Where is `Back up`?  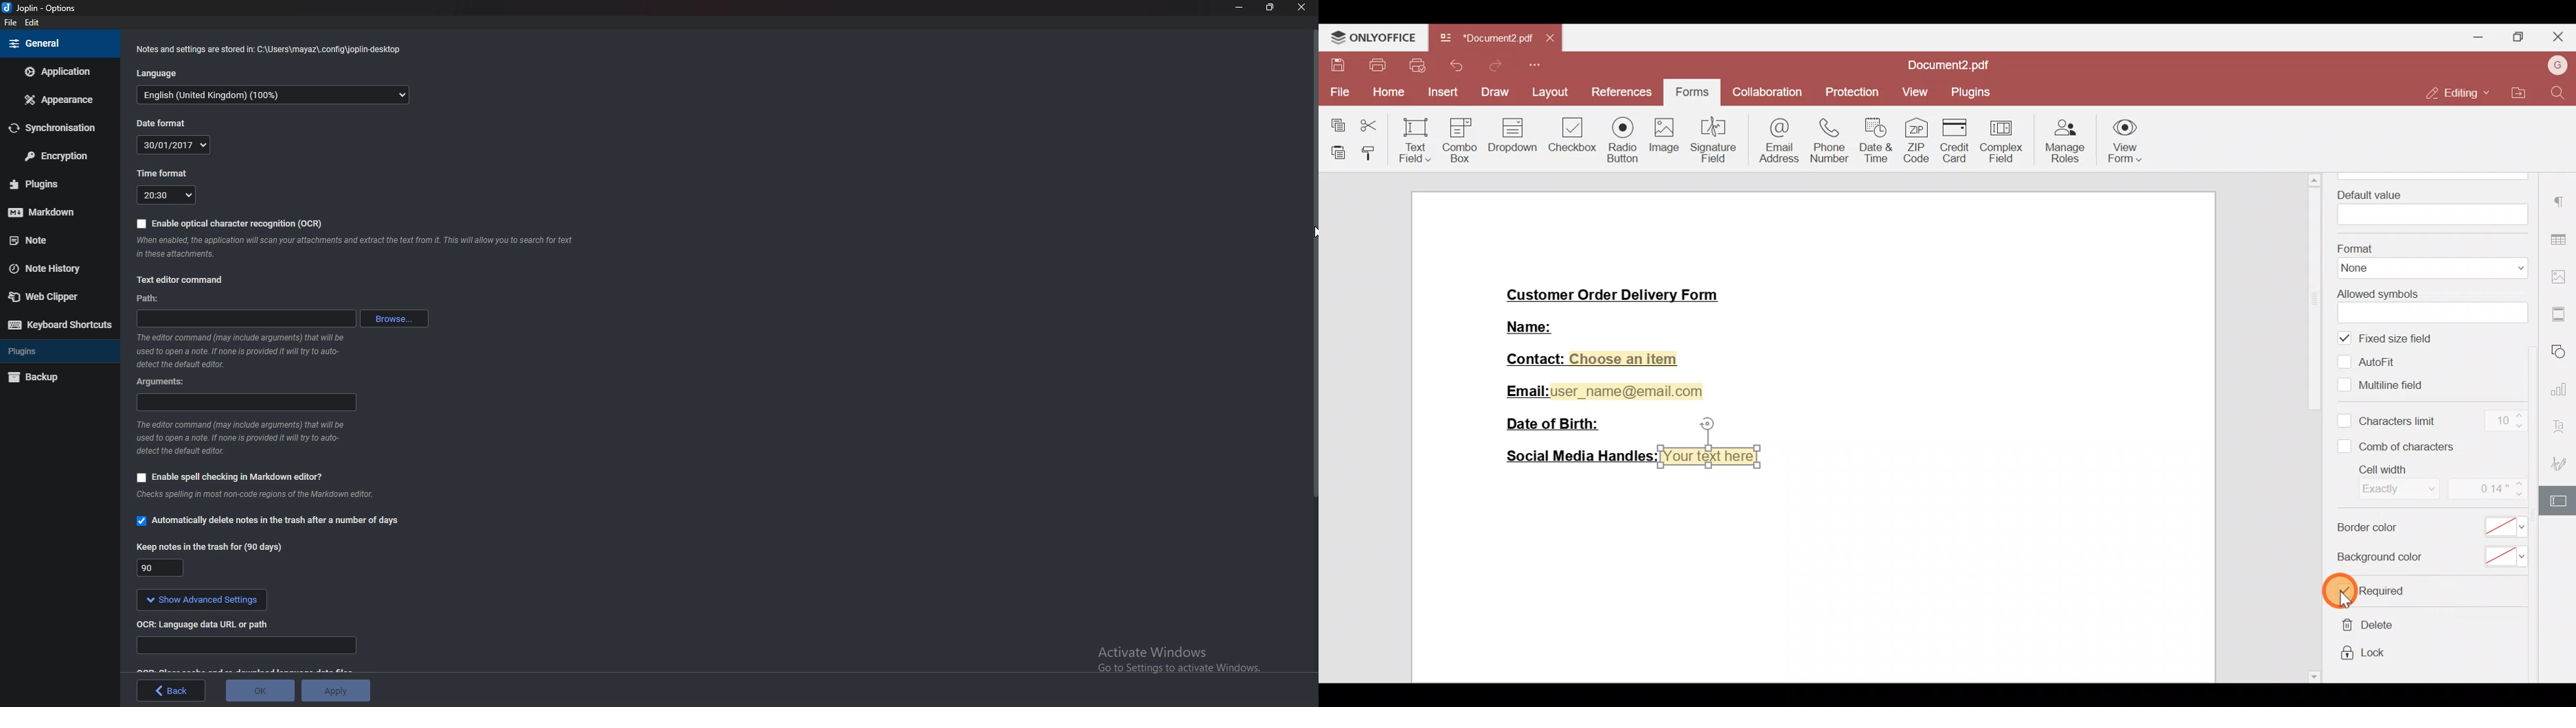 Back up is located at coordinates (50, 378).